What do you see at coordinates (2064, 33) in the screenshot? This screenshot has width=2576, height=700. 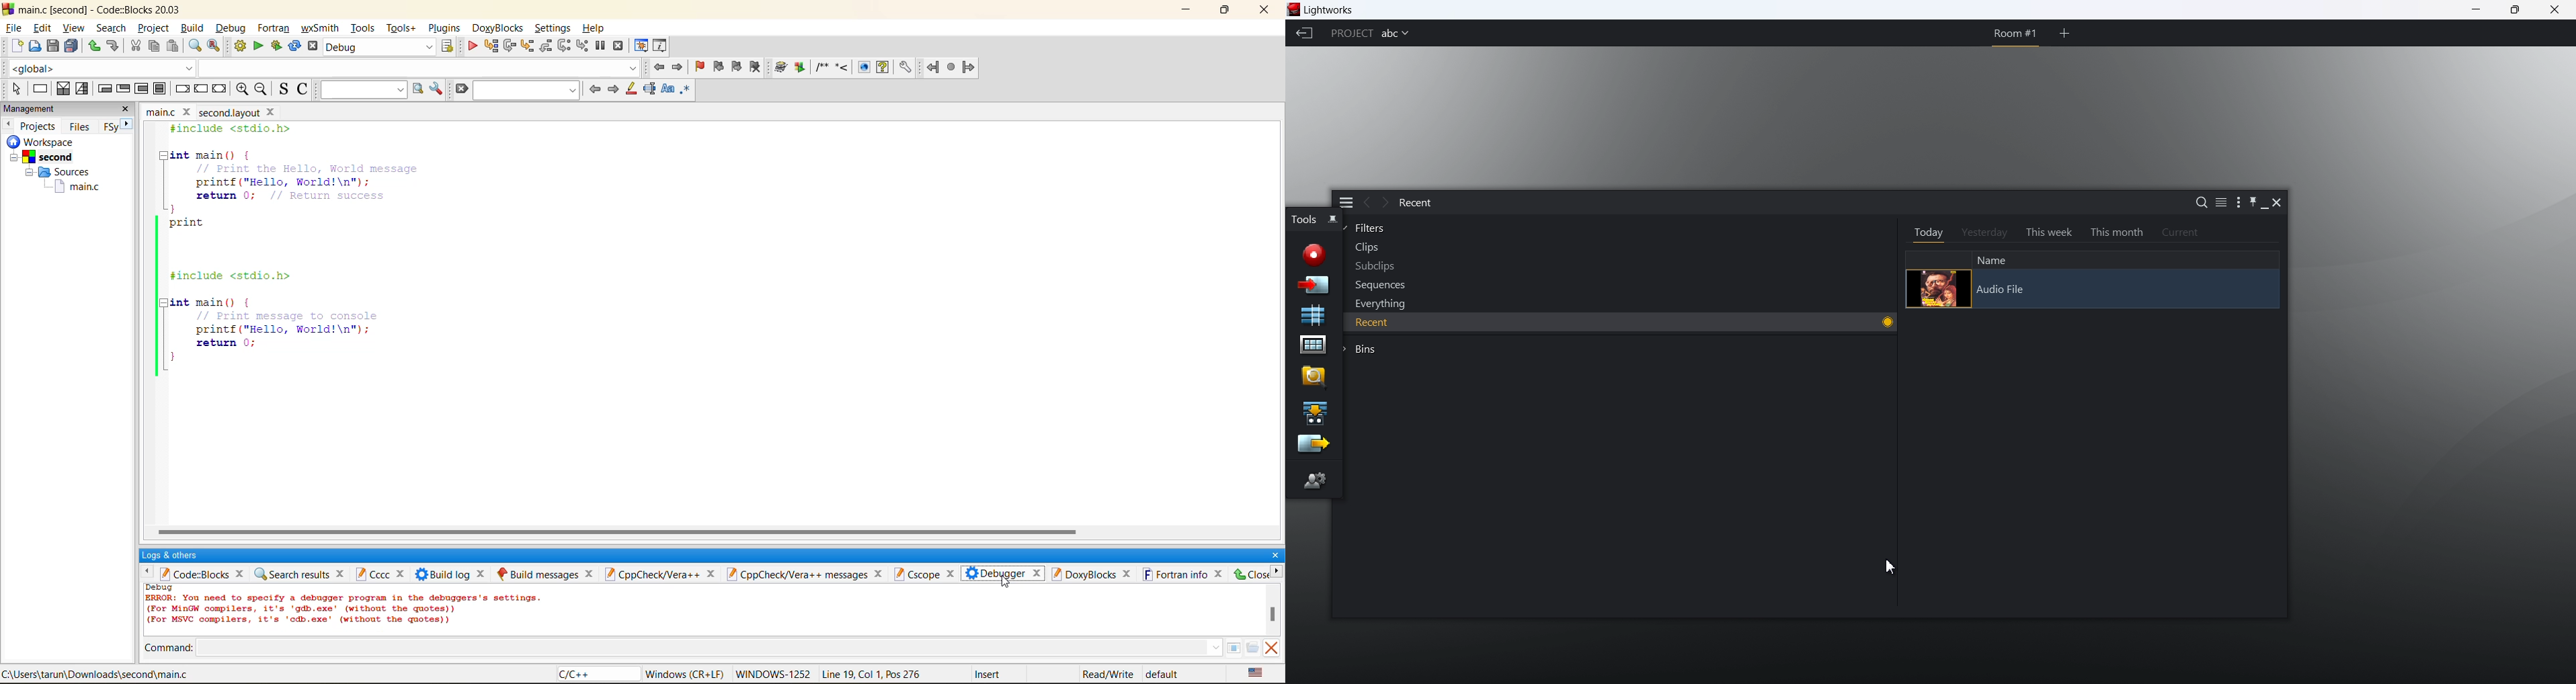 I see `add room` at bounding box center [2064, 33].